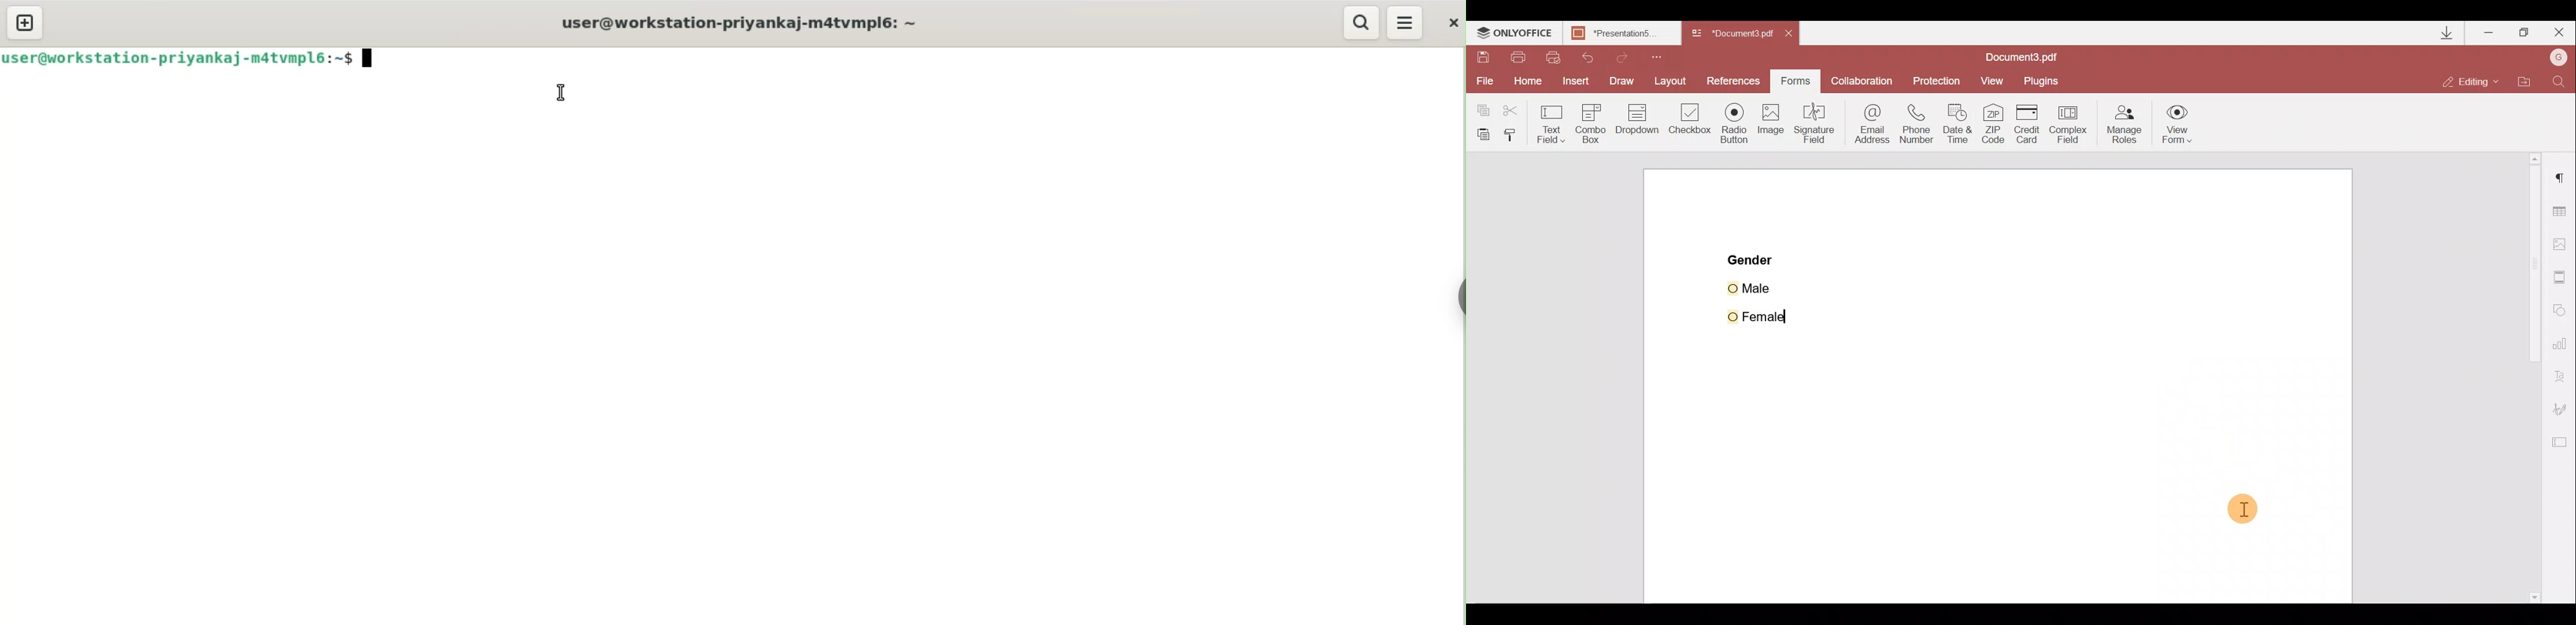 Image resolution: width=2576 pixels, height=644 pixels. I want to click on Image settings, so click(2565, 245).